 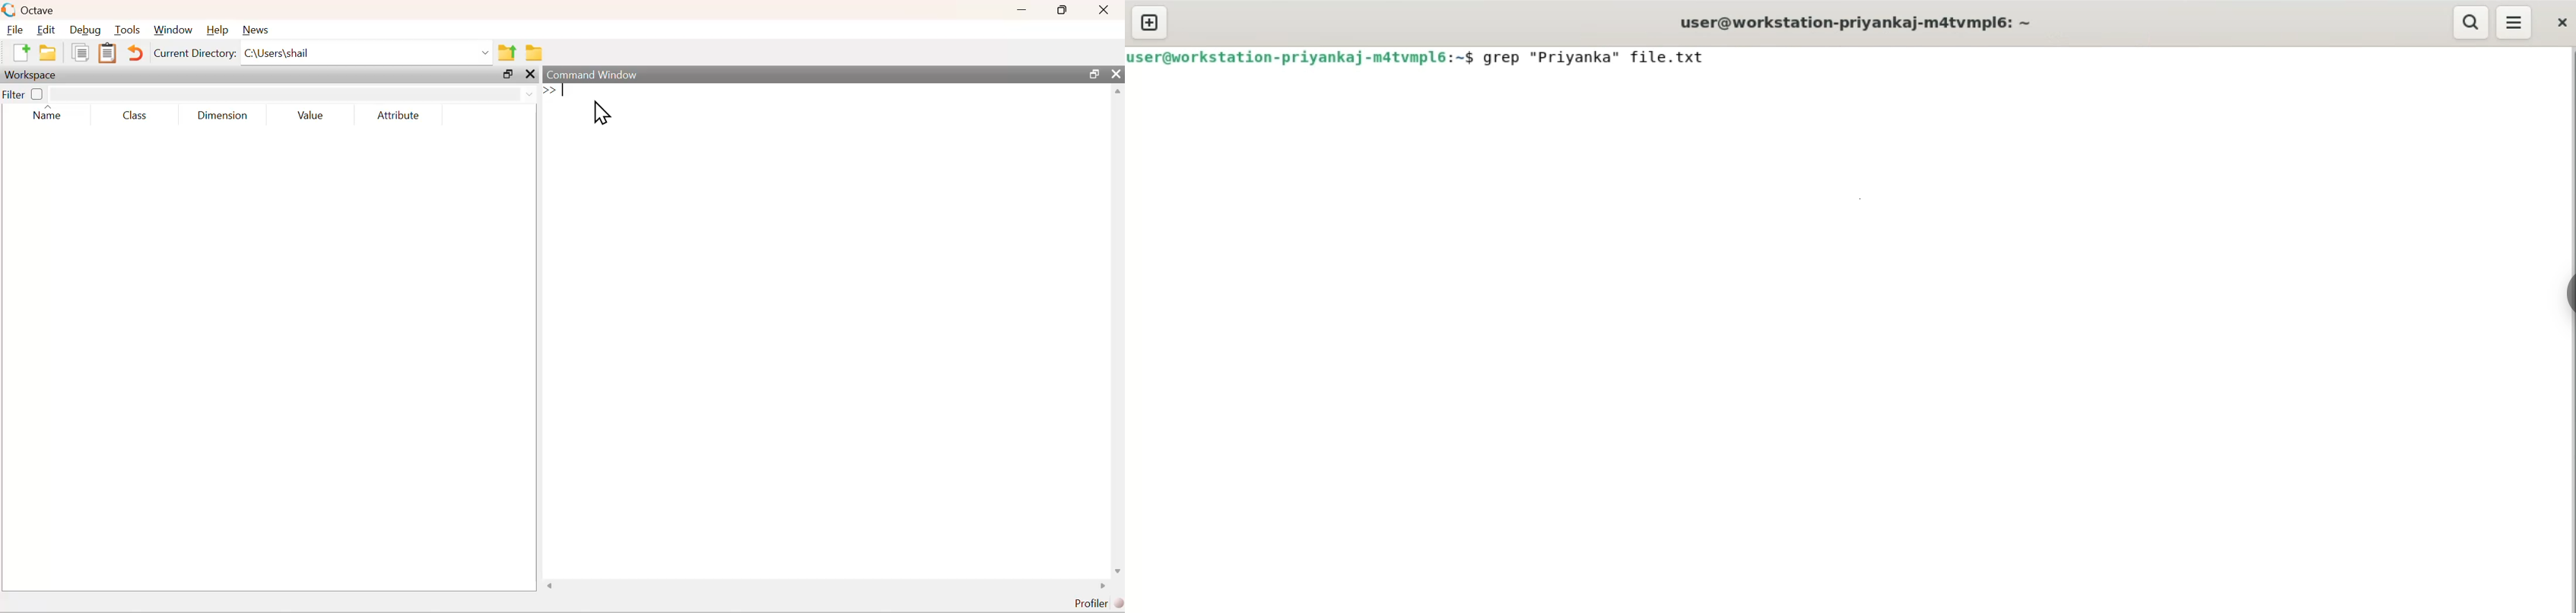 I want to click on scroll bar down, so click(x=1116, y=570).